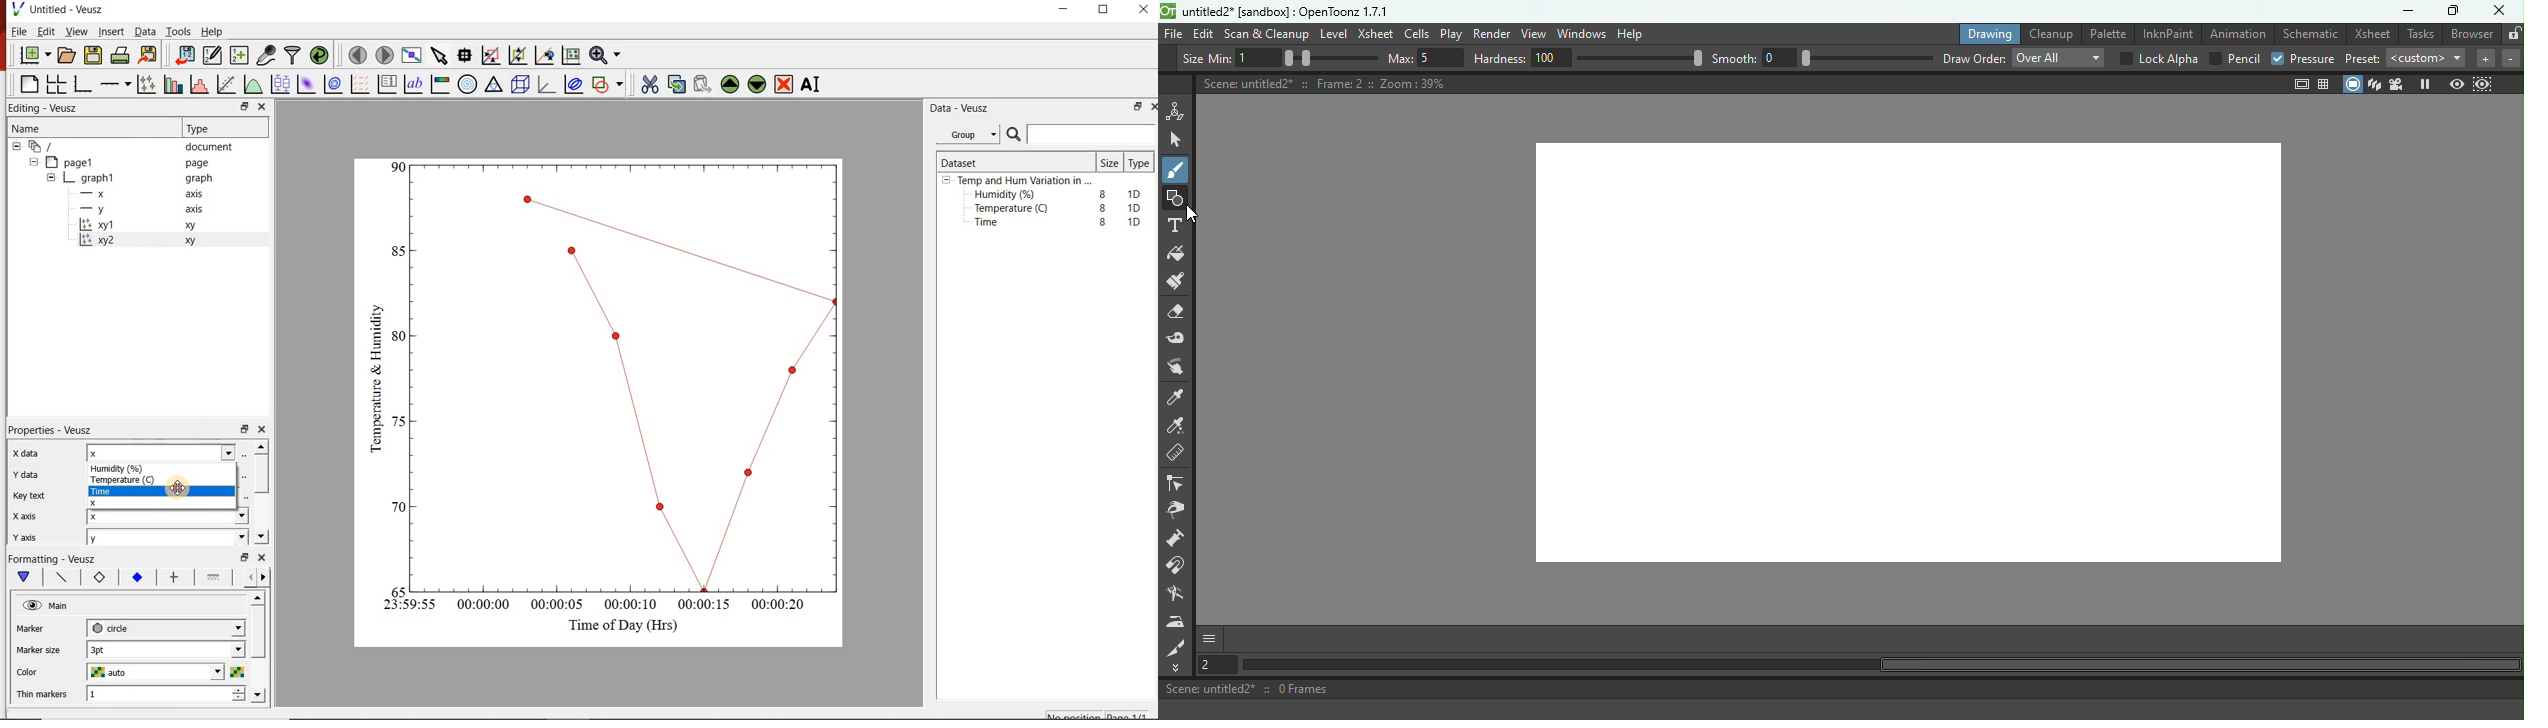 The width and height of the screenshot is (2548, 728). Describe the element at coordinates (2399, 84) in the screenshot. I see `Camera view` at that location.